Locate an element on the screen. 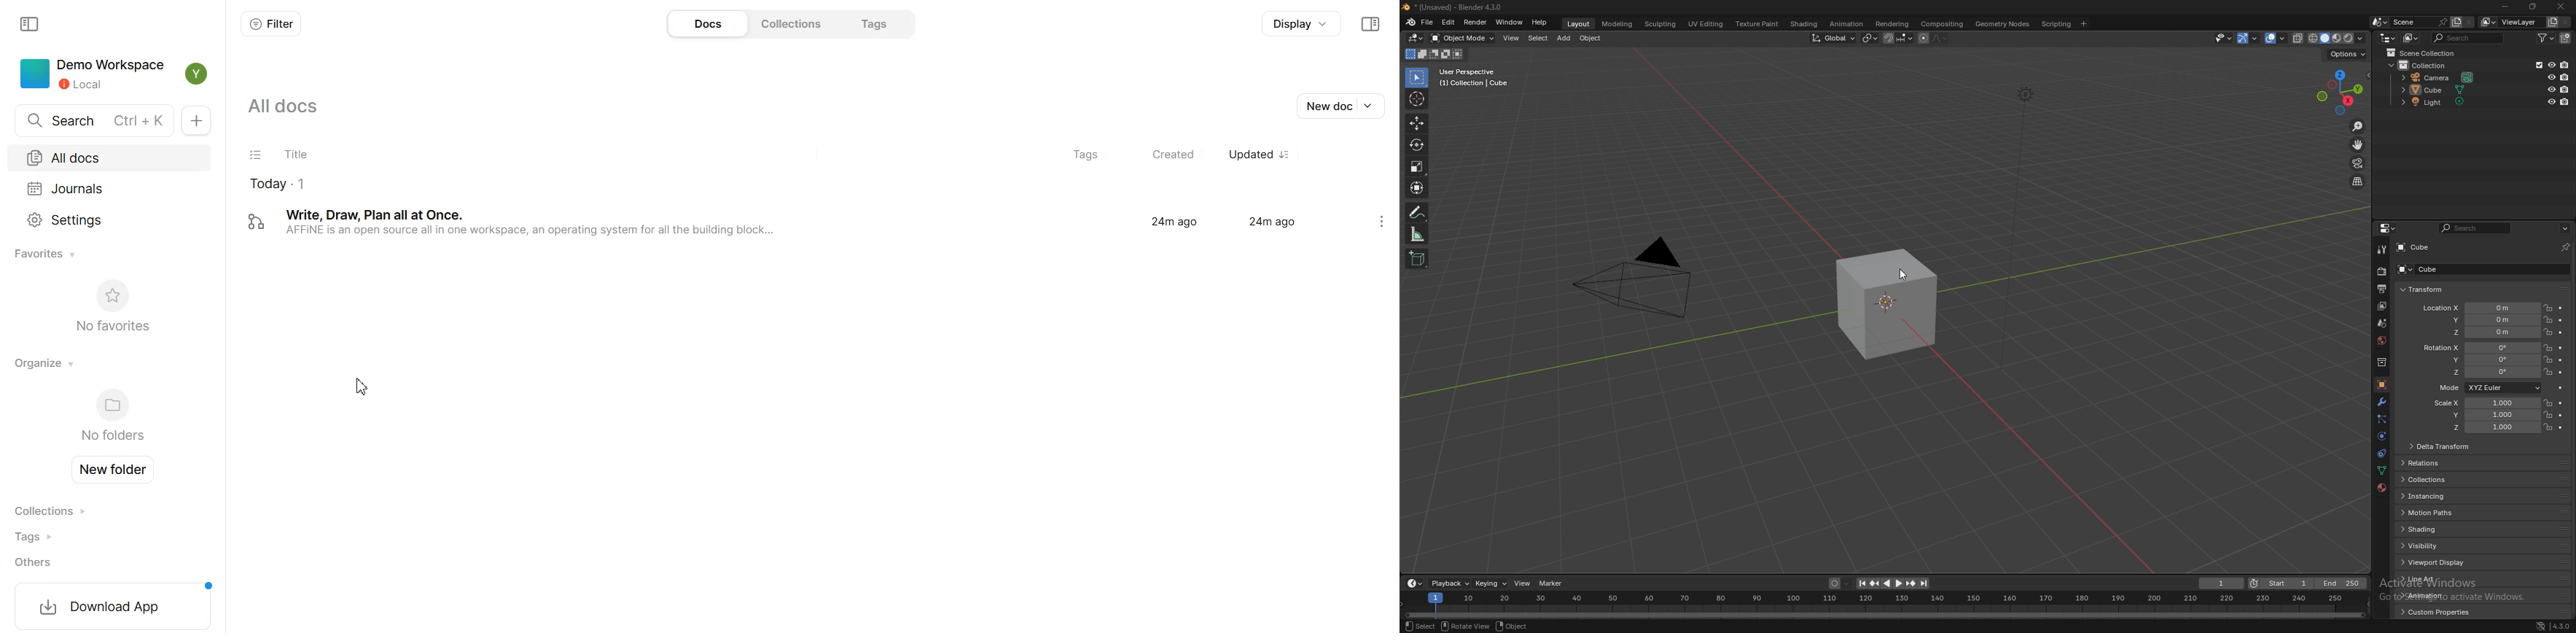 This screenshot has height=644, width=2576. show overlays is located at coordinates (2277, 37).